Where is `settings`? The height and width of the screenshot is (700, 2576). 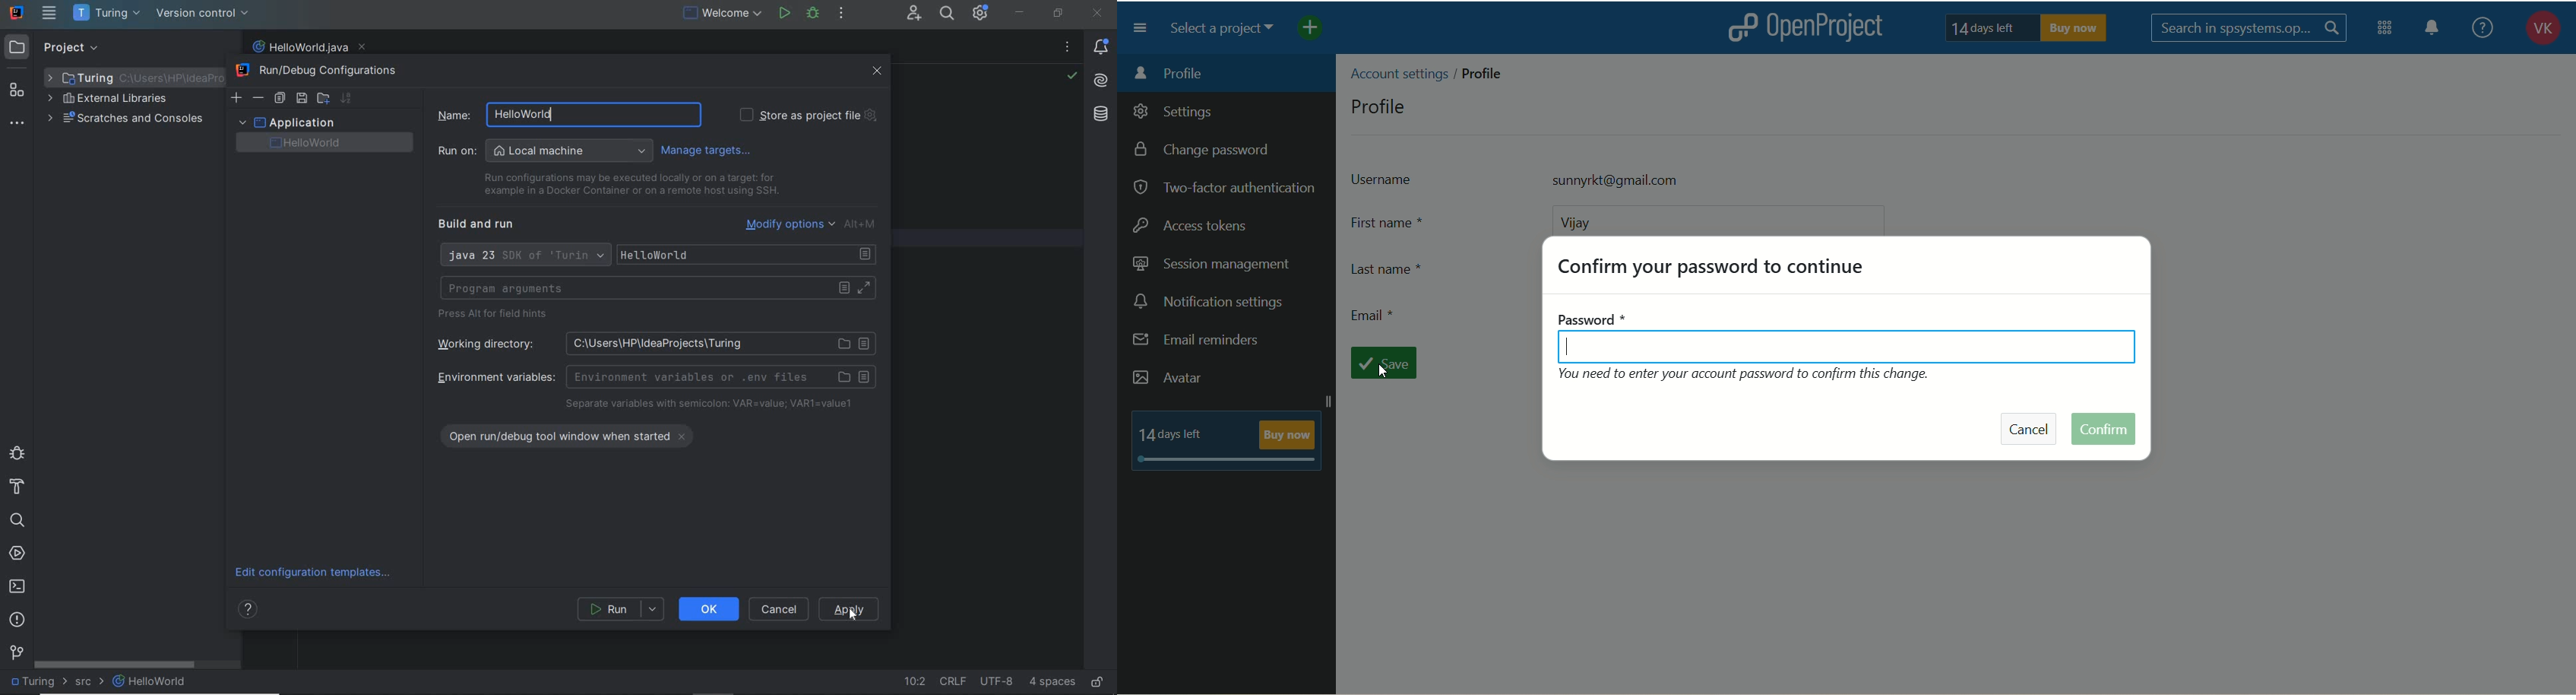
settings is located at coordinates (1174, 114).